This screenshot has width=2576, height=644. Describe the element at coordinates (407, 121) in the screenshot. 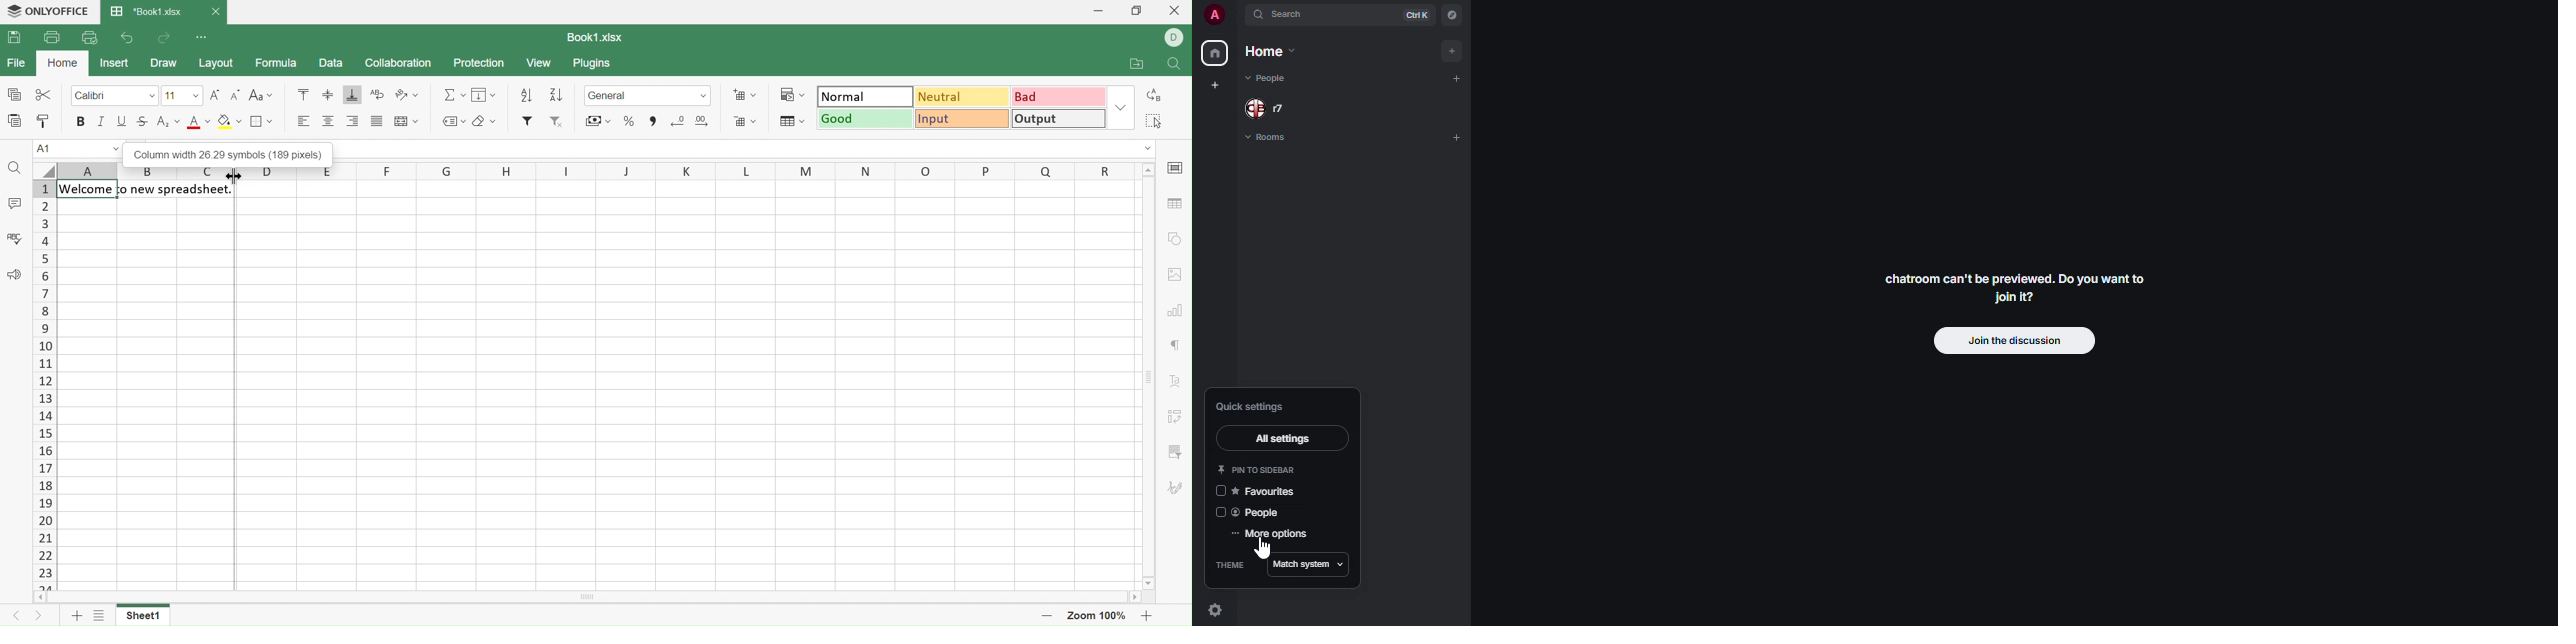

I see `Merge and center` at that location.